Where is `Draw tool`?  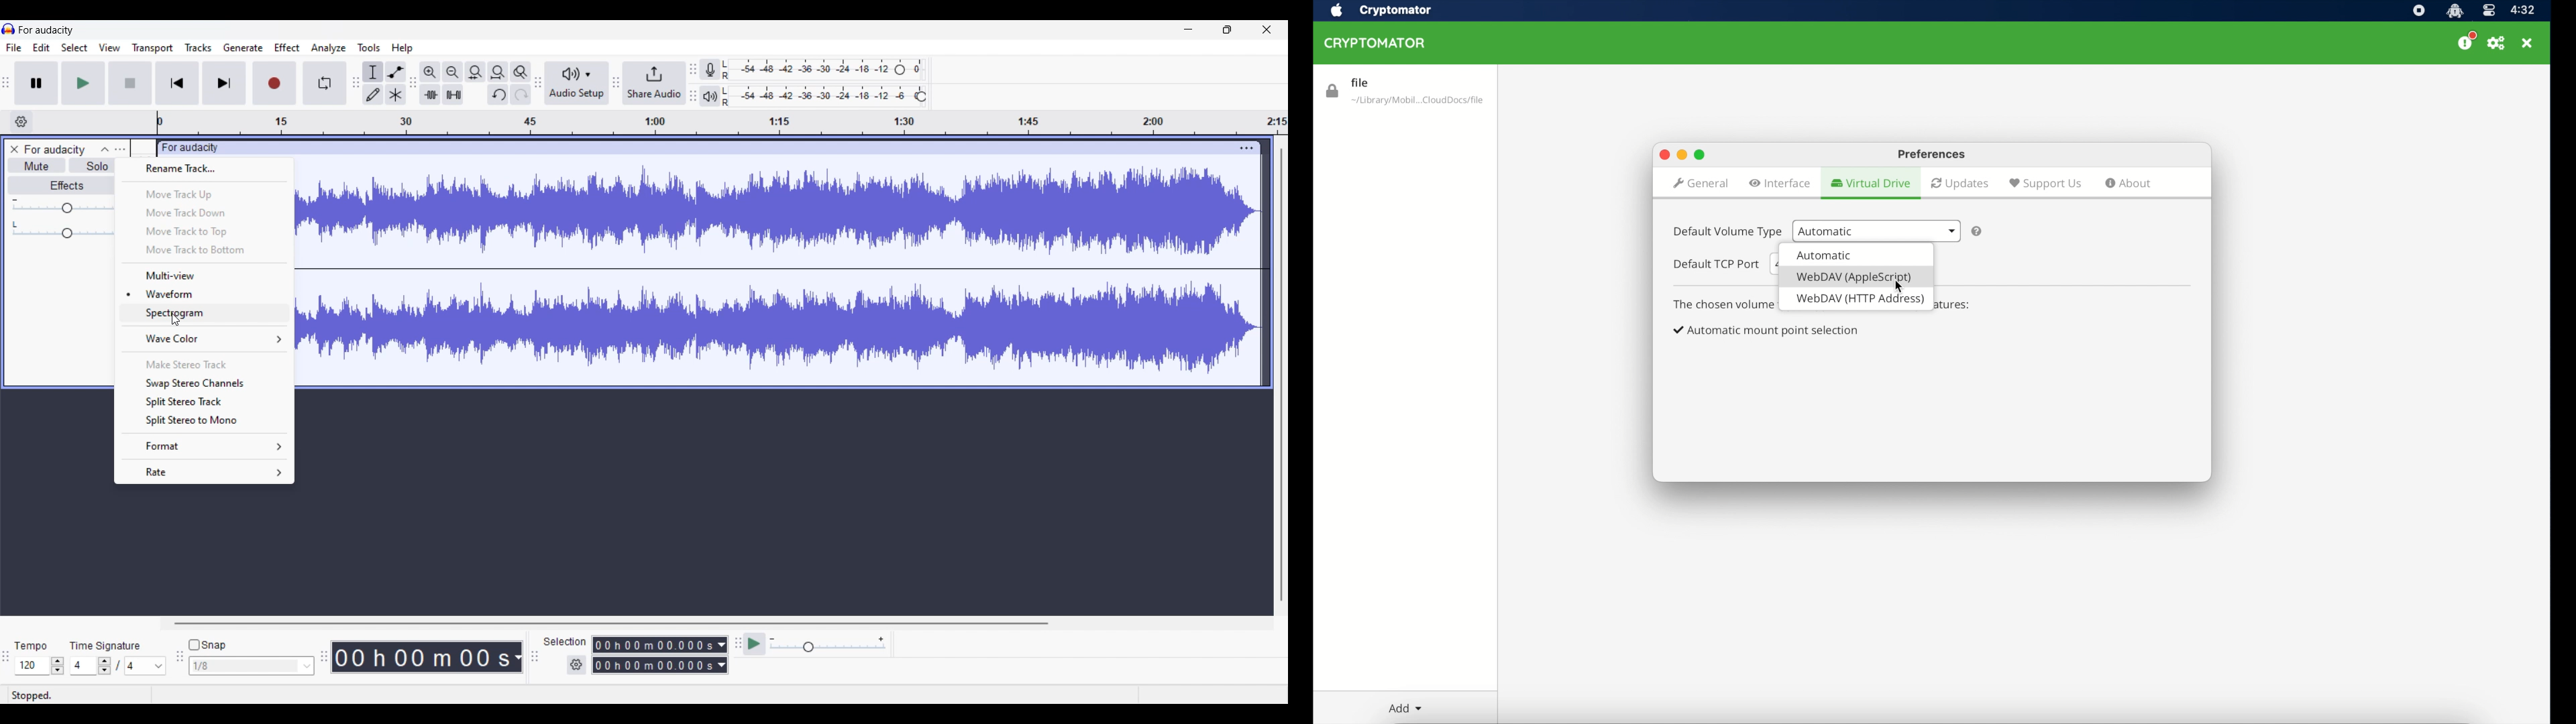
Draw tool is located at coordinates (373, 95).